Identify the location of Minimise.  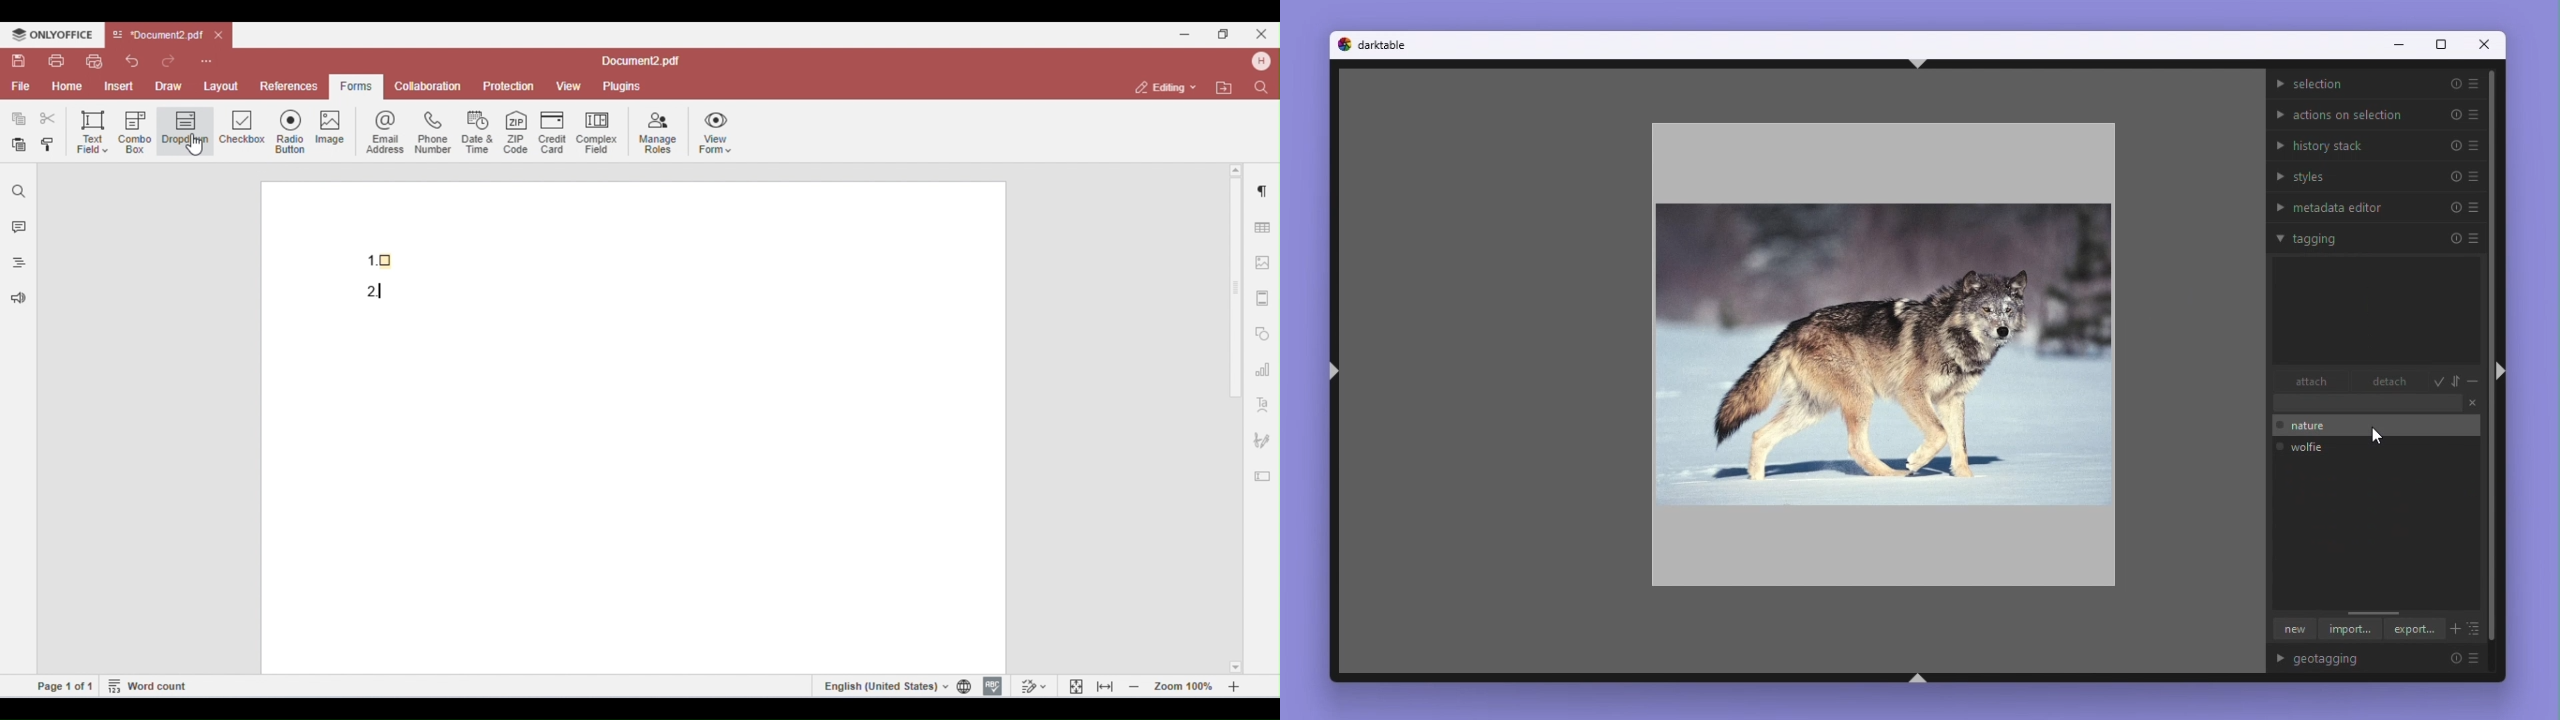
(2474, 383).